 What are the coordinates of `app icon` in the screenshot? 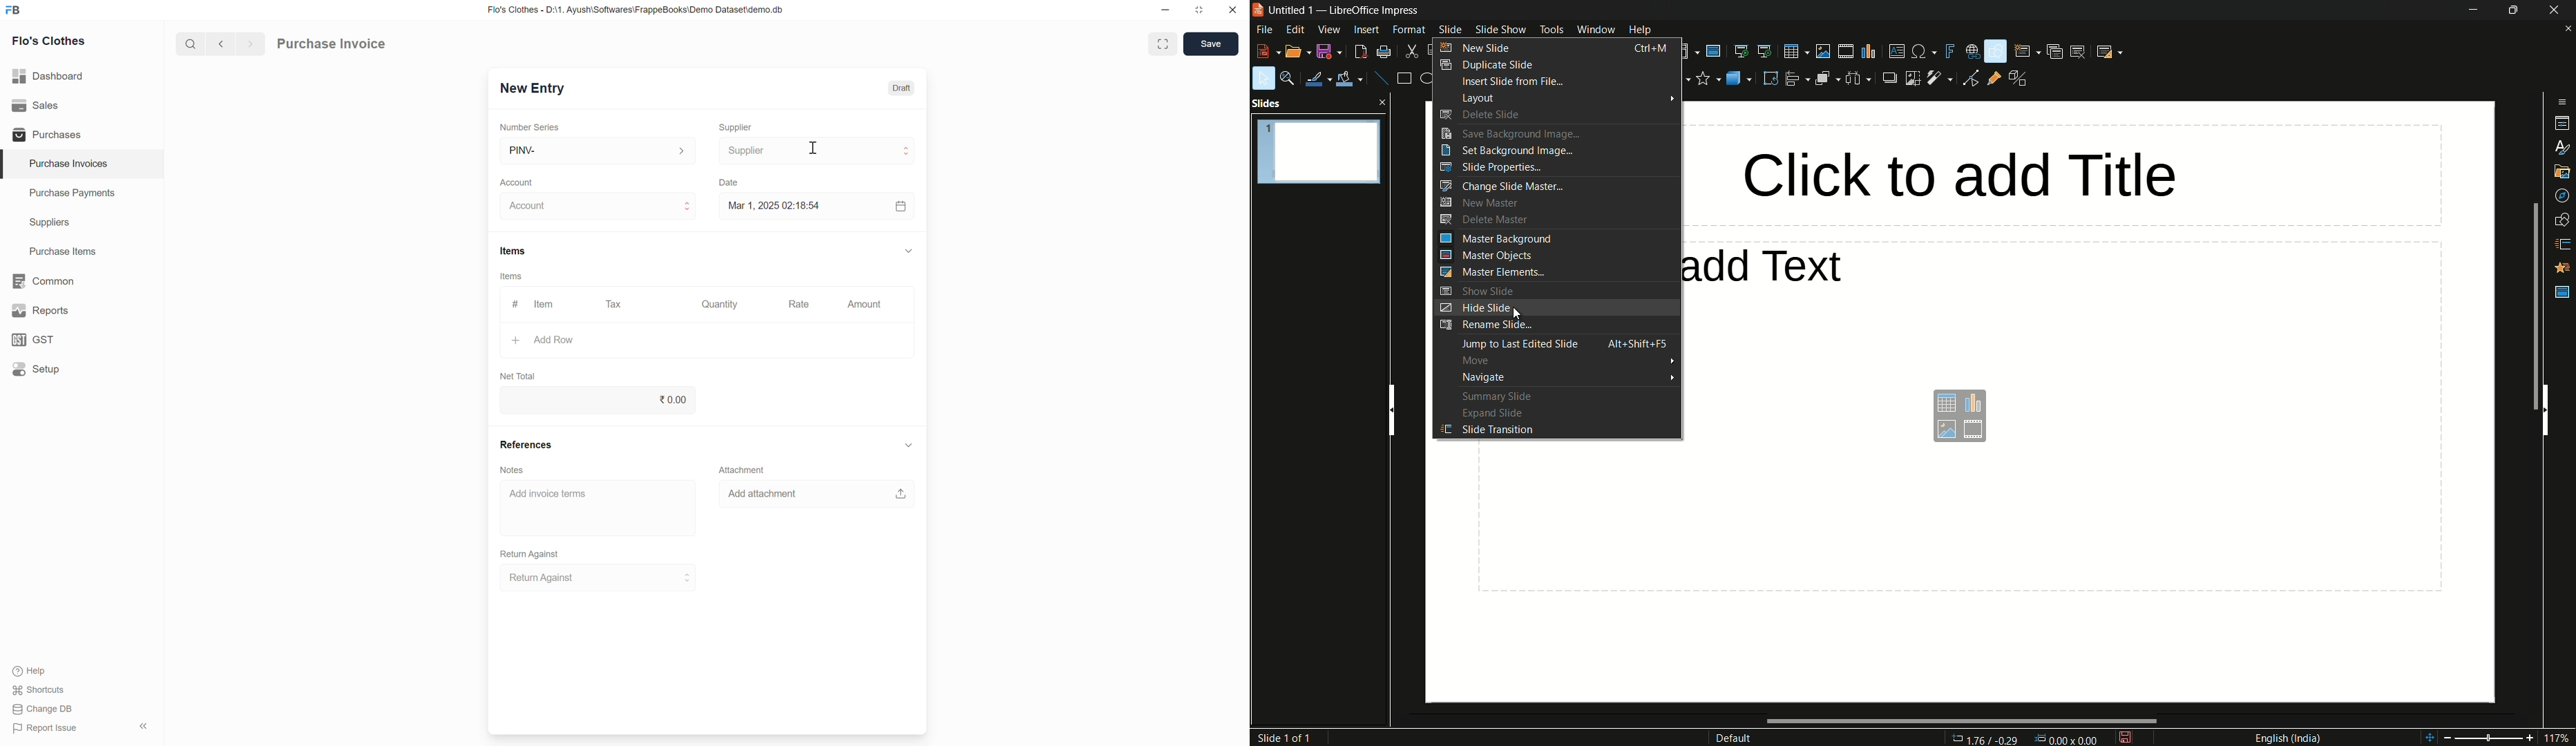 It's located at (1259, 10).